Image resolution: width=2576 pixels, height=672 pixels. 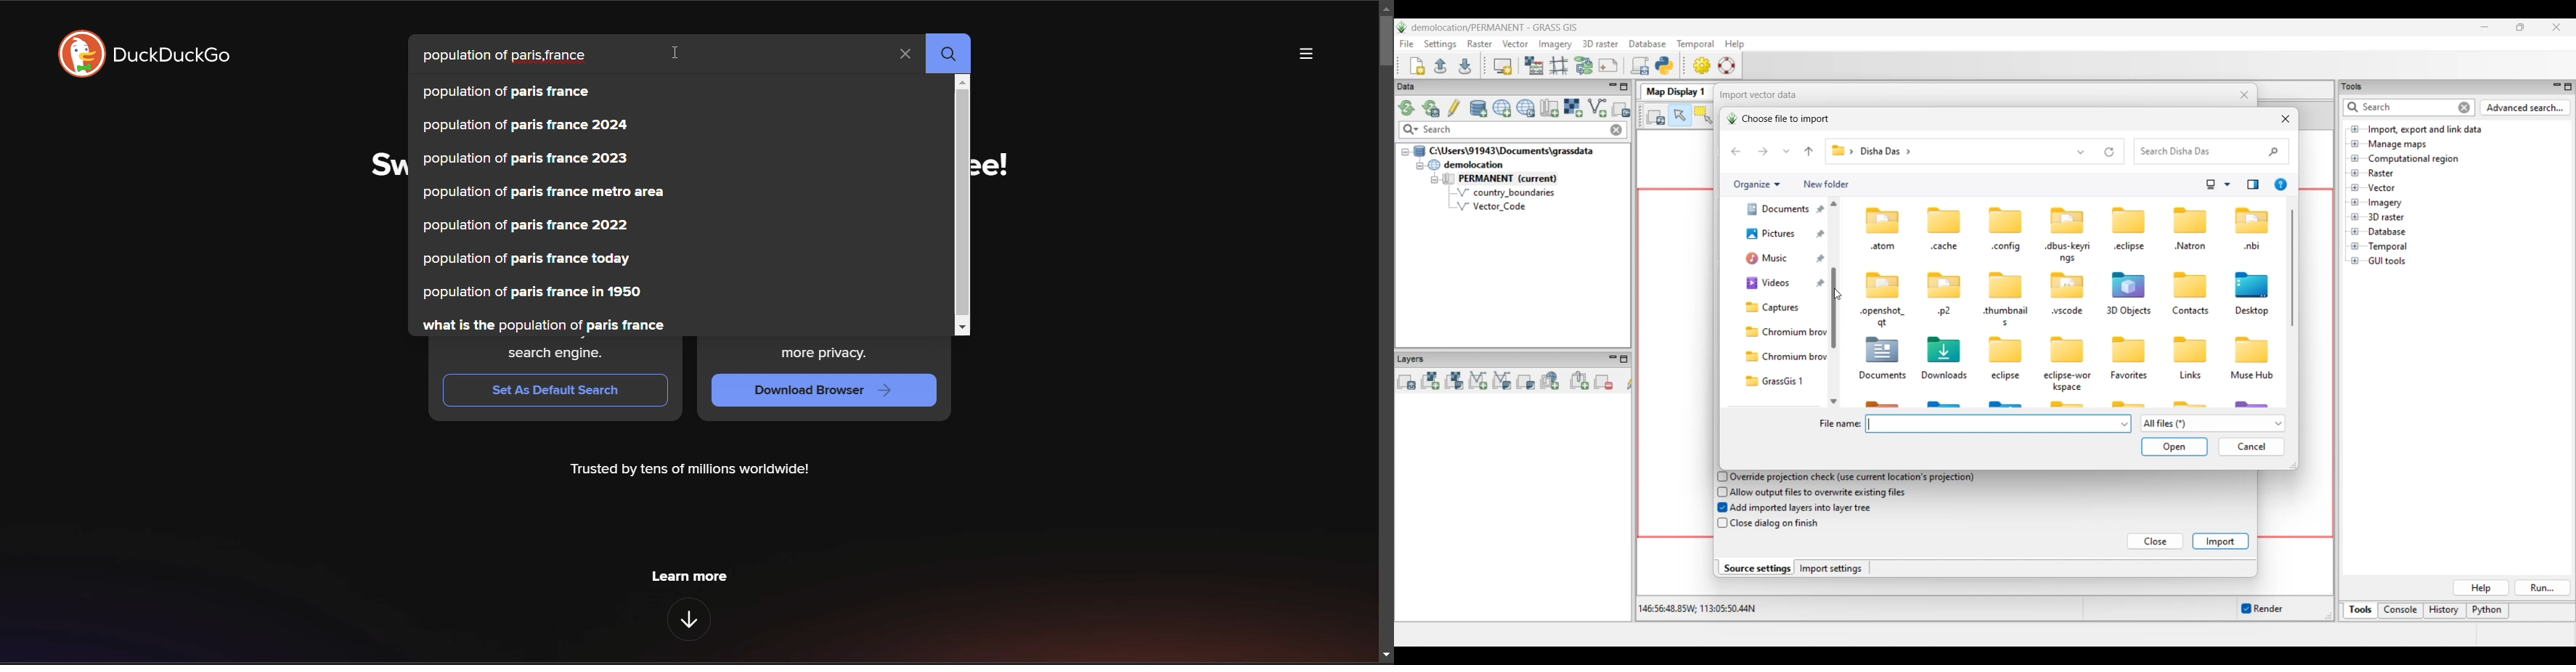 I want to click on more options, so click(x=1306, y=54).